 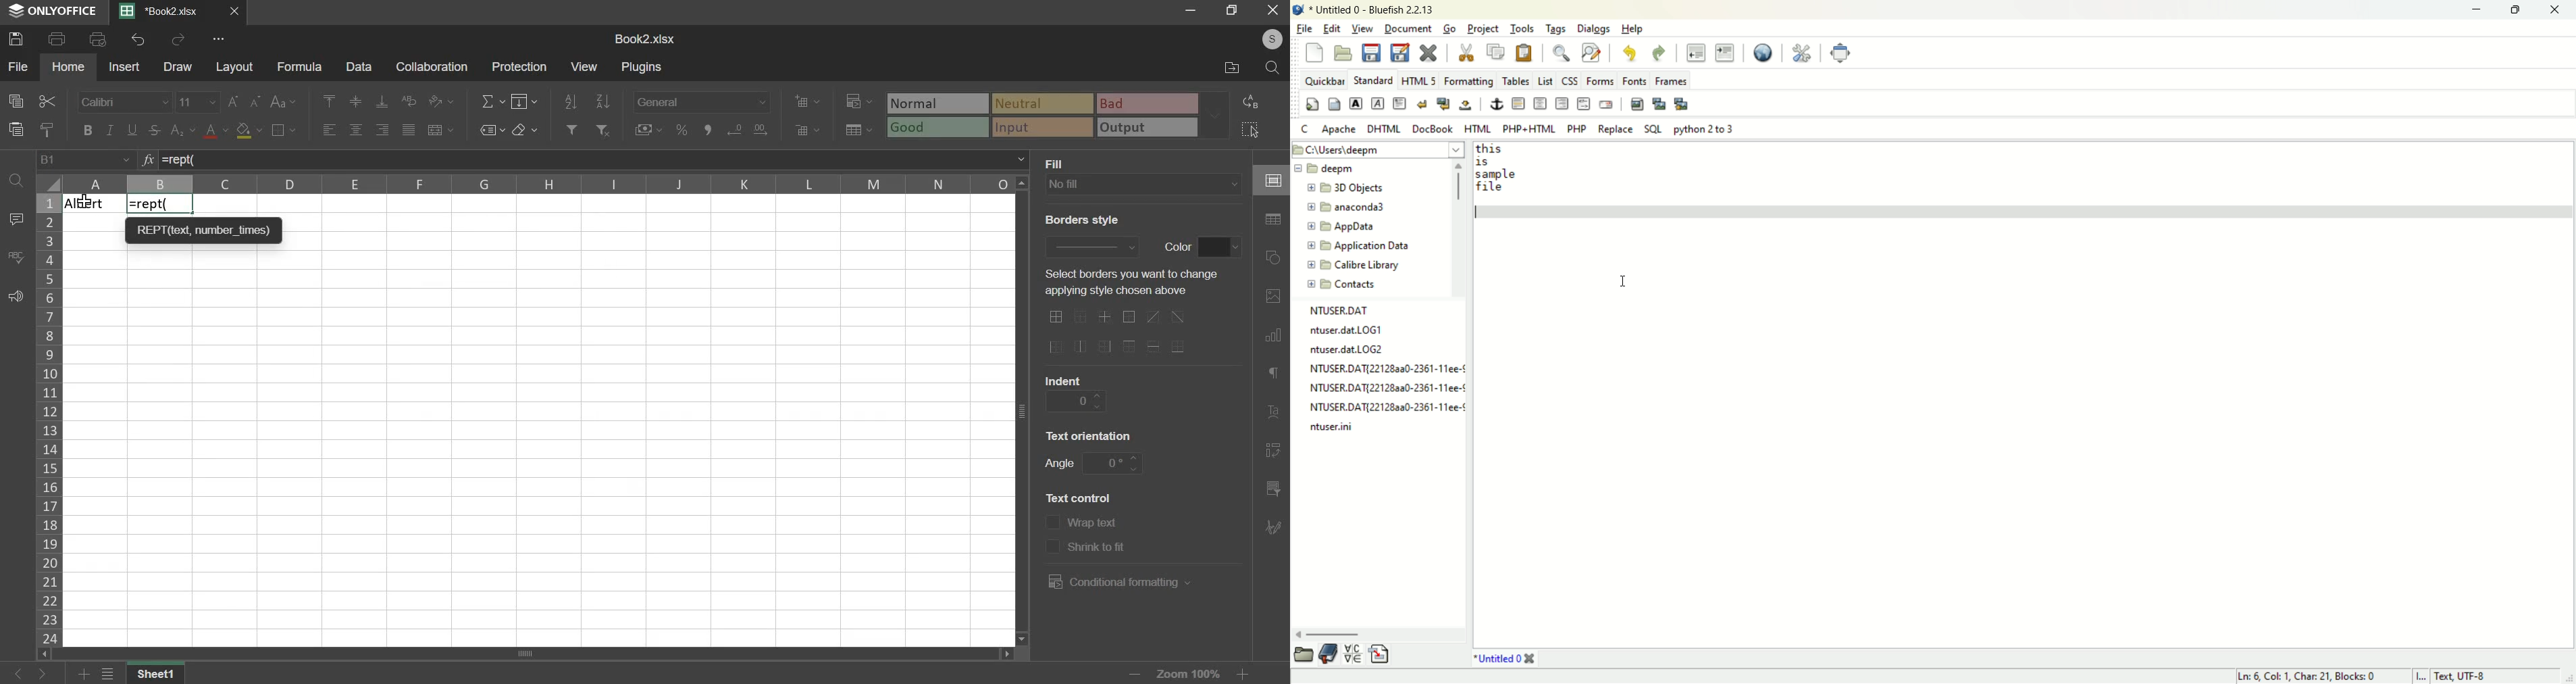 I want to click on horizontal rule, so click(x=1516, y=103).